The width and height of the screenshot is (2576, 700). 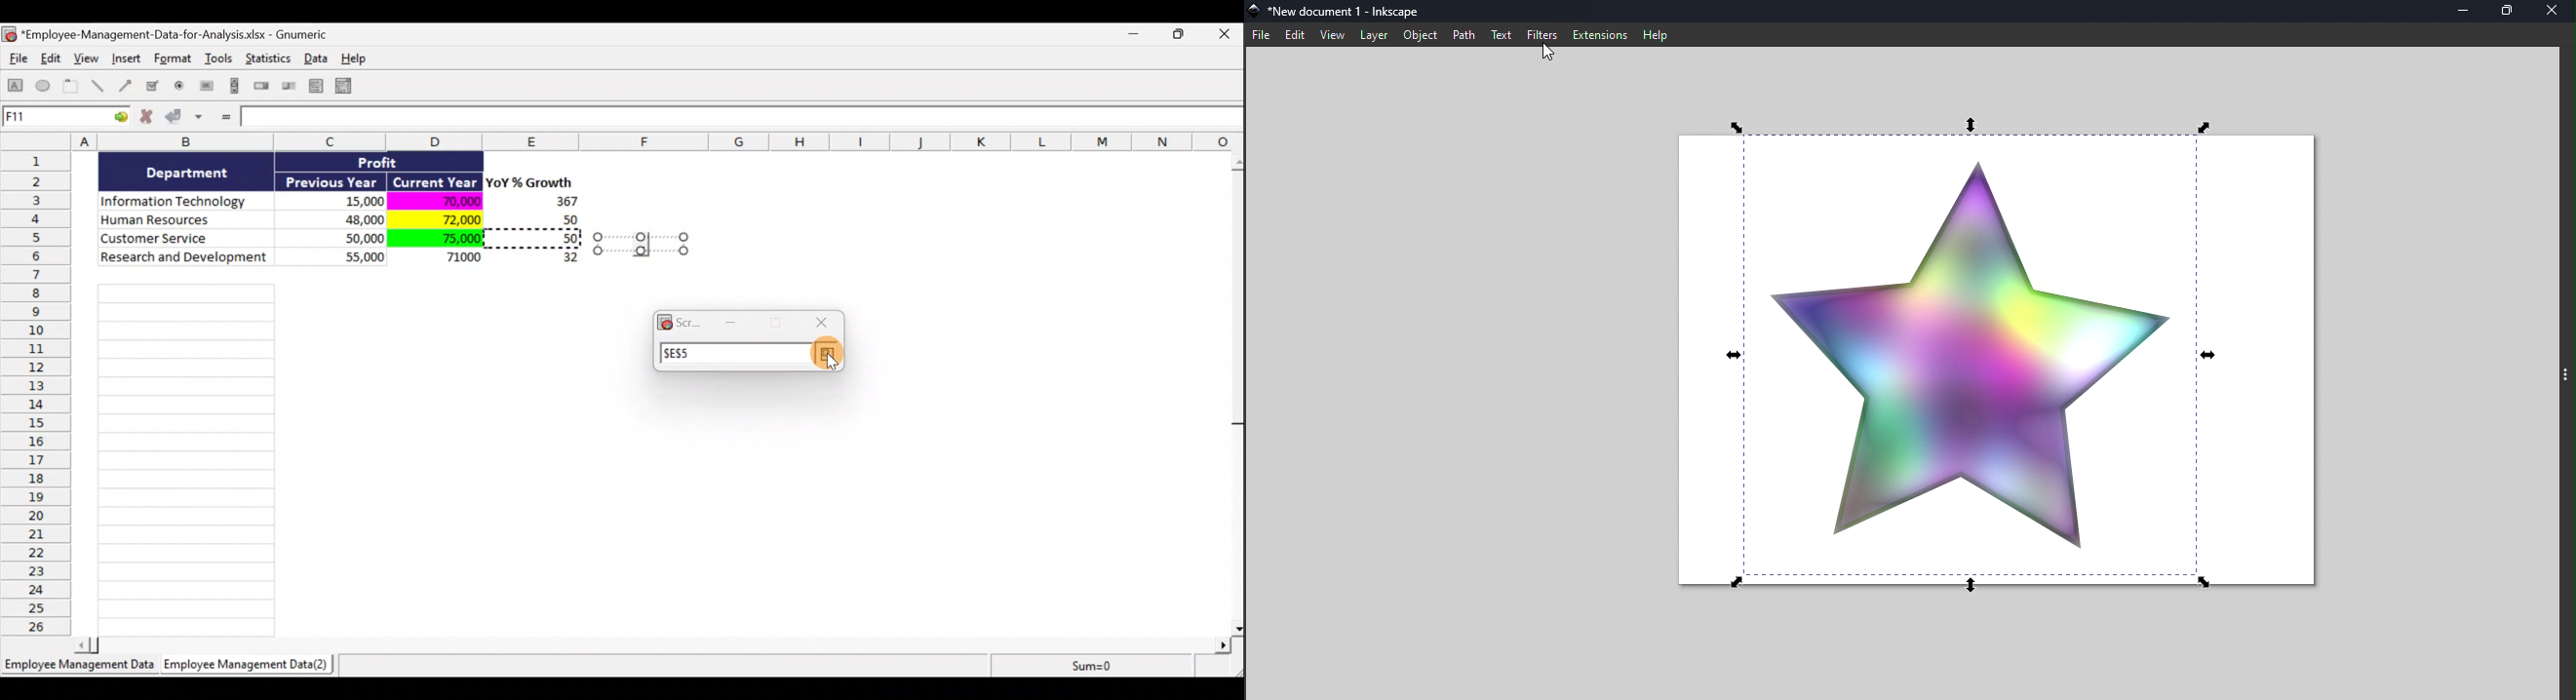 I want to click on $E$5, so click(x=684, y=353).